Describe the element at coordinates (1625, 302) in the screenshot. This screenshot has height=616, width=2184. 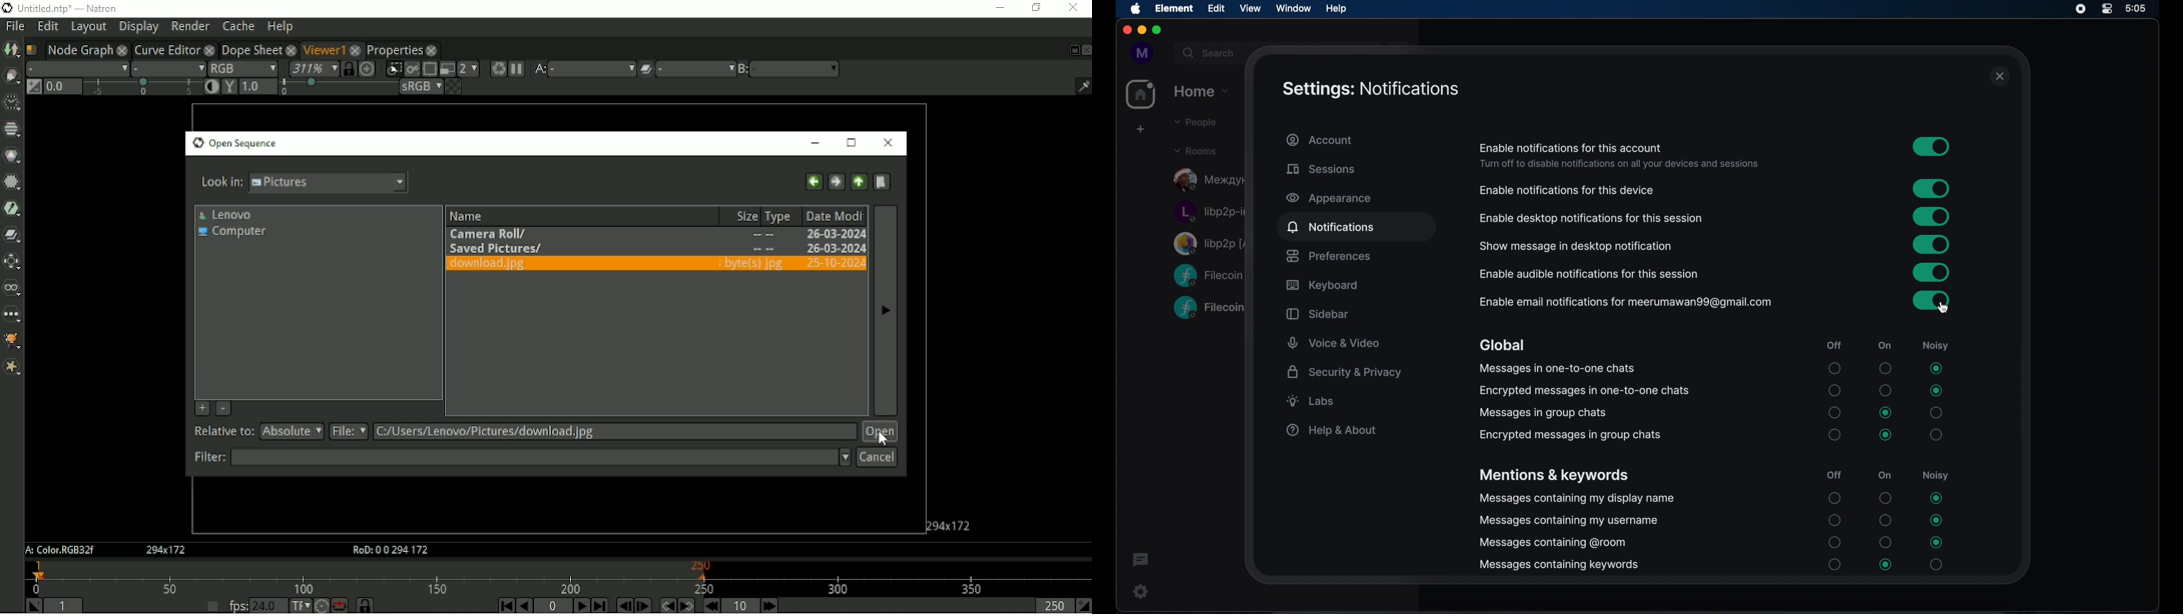
I see `enable email notifications for meerumawan99@gmail.com` at that location.